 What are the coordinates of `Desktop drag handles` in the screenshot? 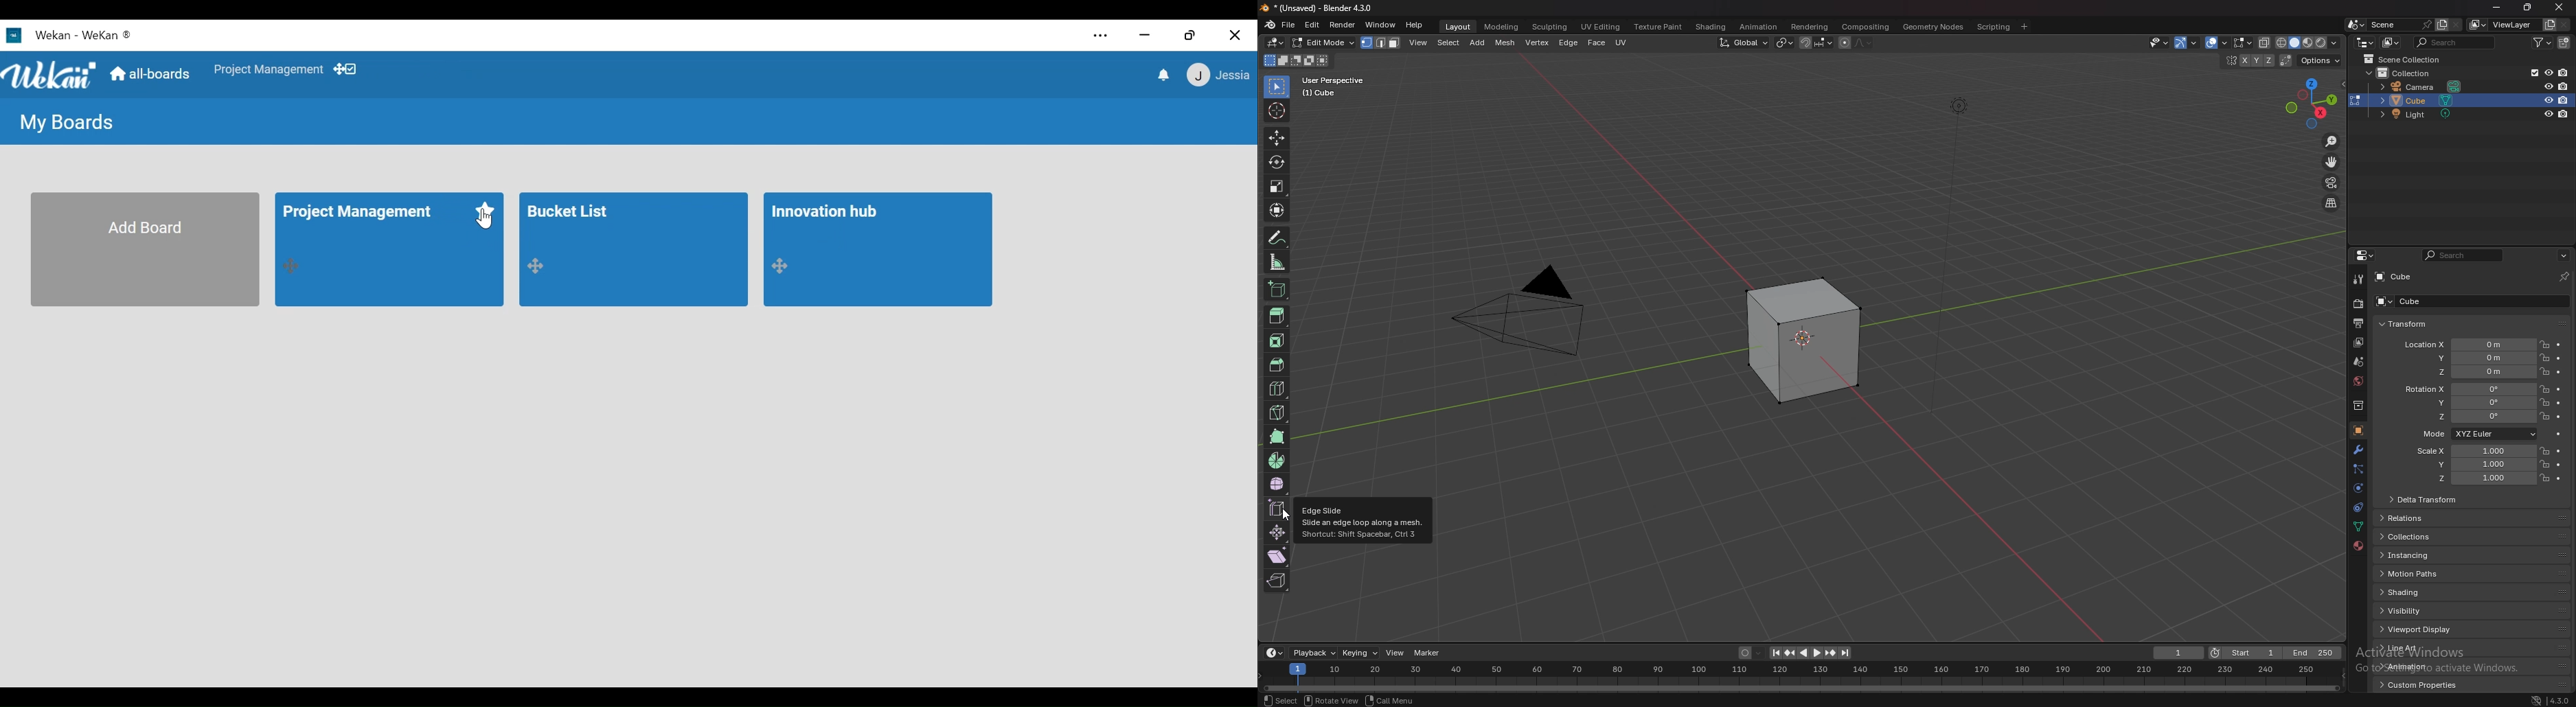 It's located at (785, 266).